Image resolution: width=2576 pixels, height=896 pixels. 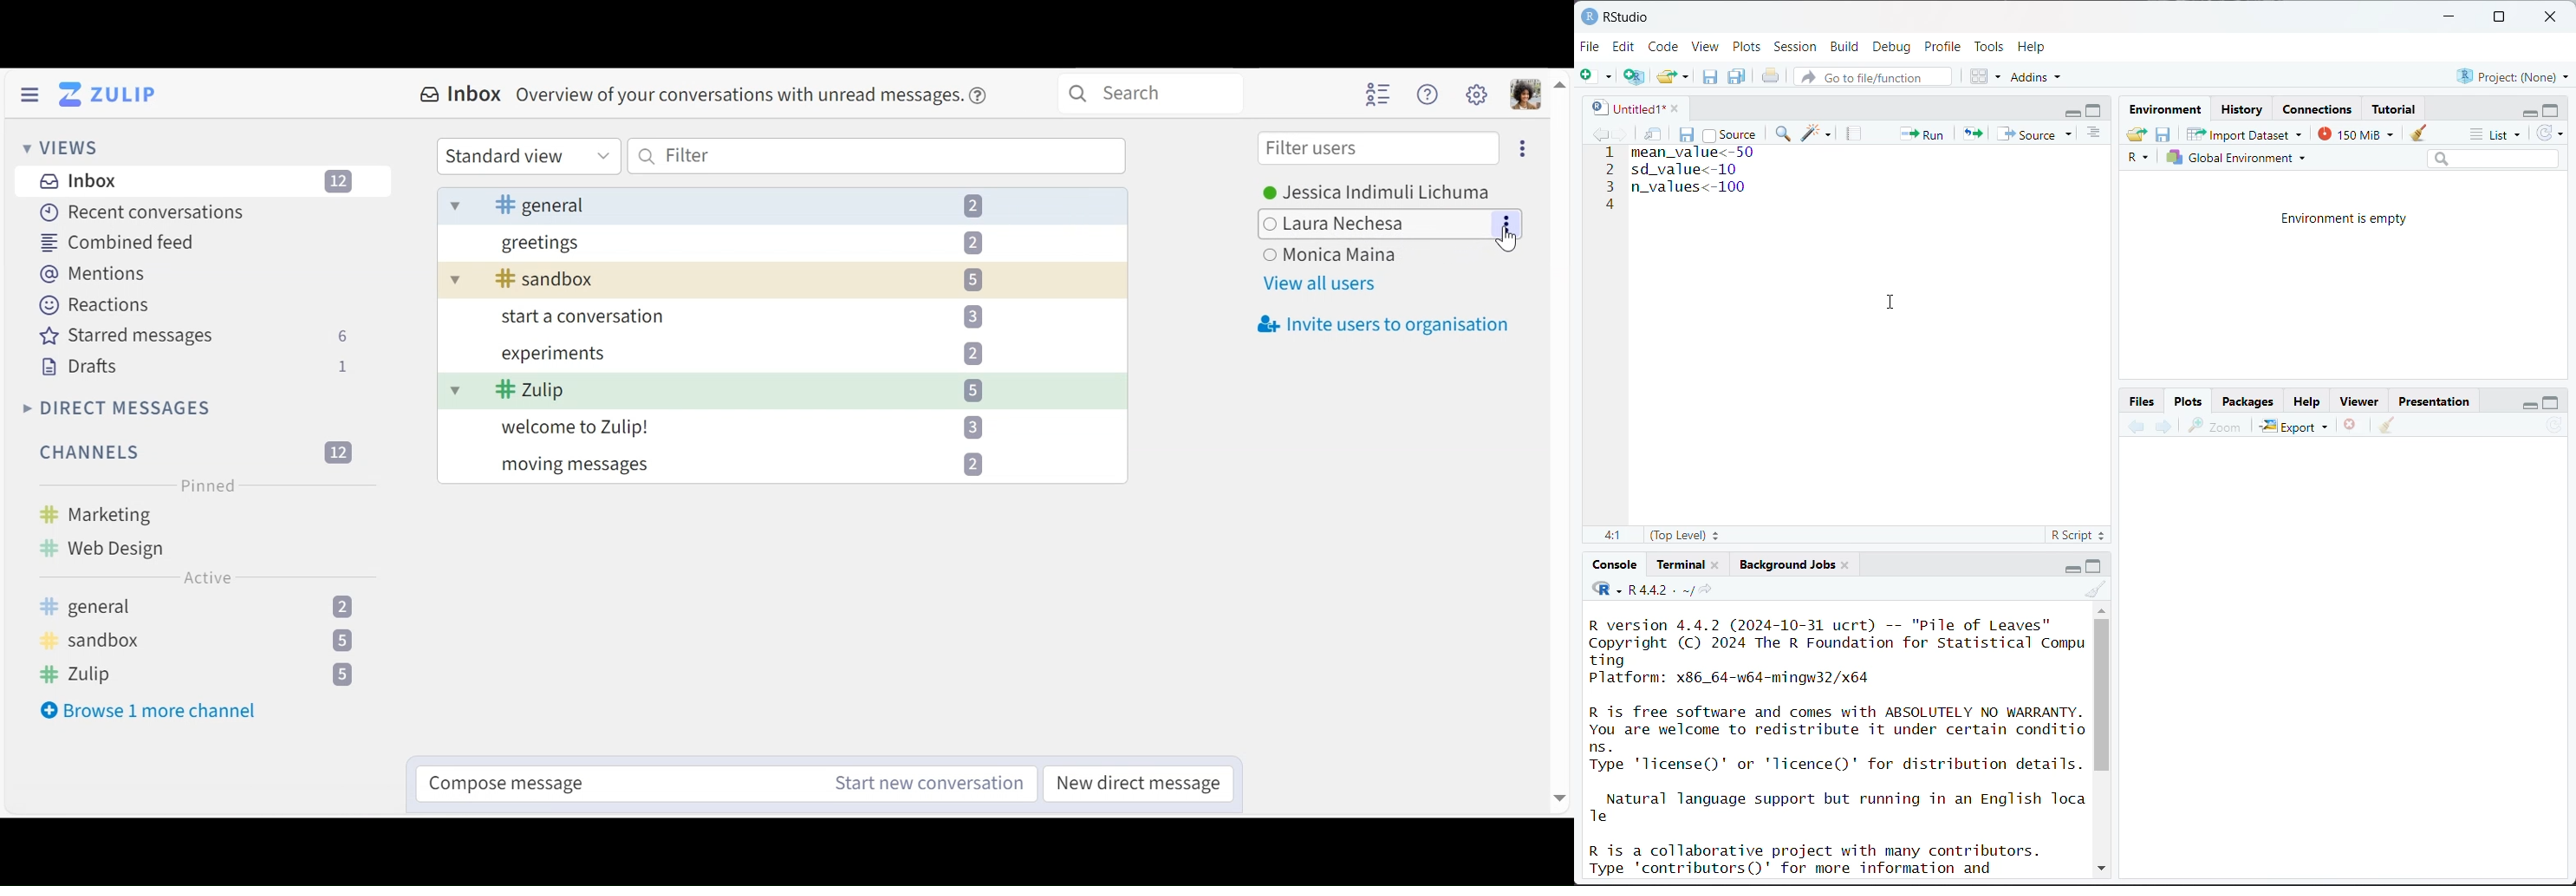 What do you see at coordinates (710, 96) in the screenshot?
I see `Inbox` at bounding box center [710, 96].